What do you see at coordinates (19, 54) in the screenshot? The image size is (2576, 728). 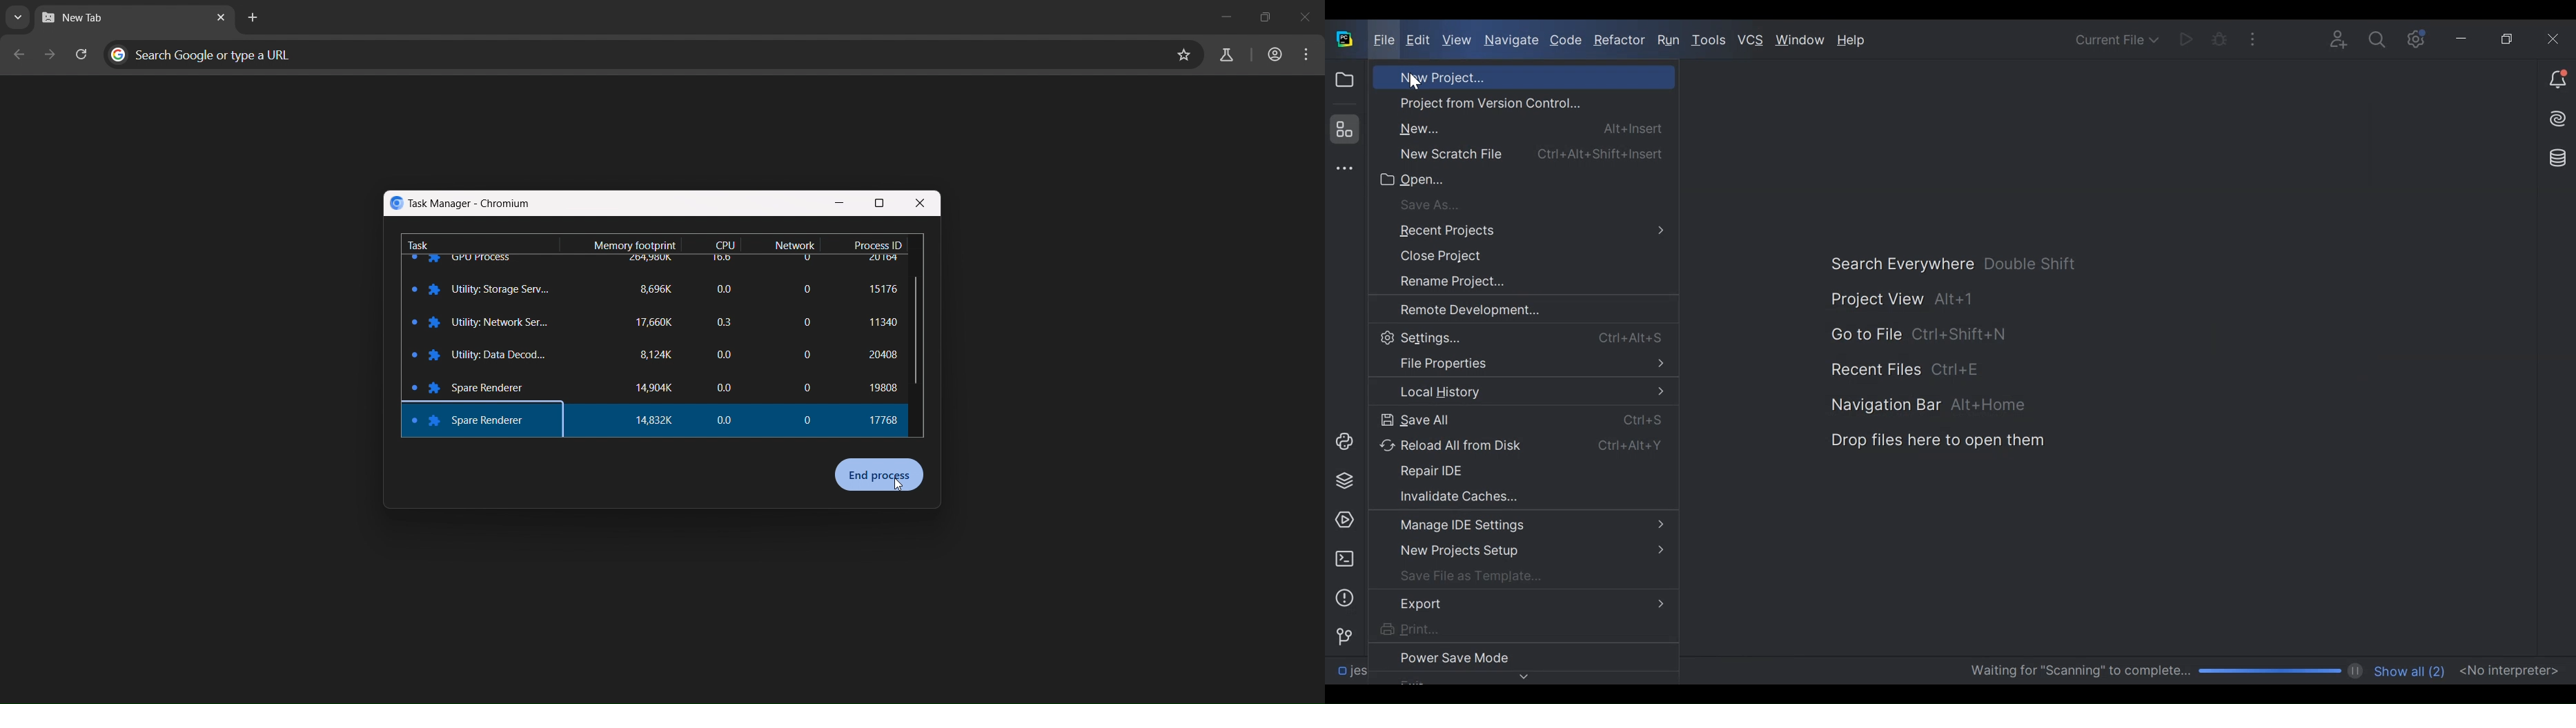 I see `go back one page` at bounding box center [19, 54].